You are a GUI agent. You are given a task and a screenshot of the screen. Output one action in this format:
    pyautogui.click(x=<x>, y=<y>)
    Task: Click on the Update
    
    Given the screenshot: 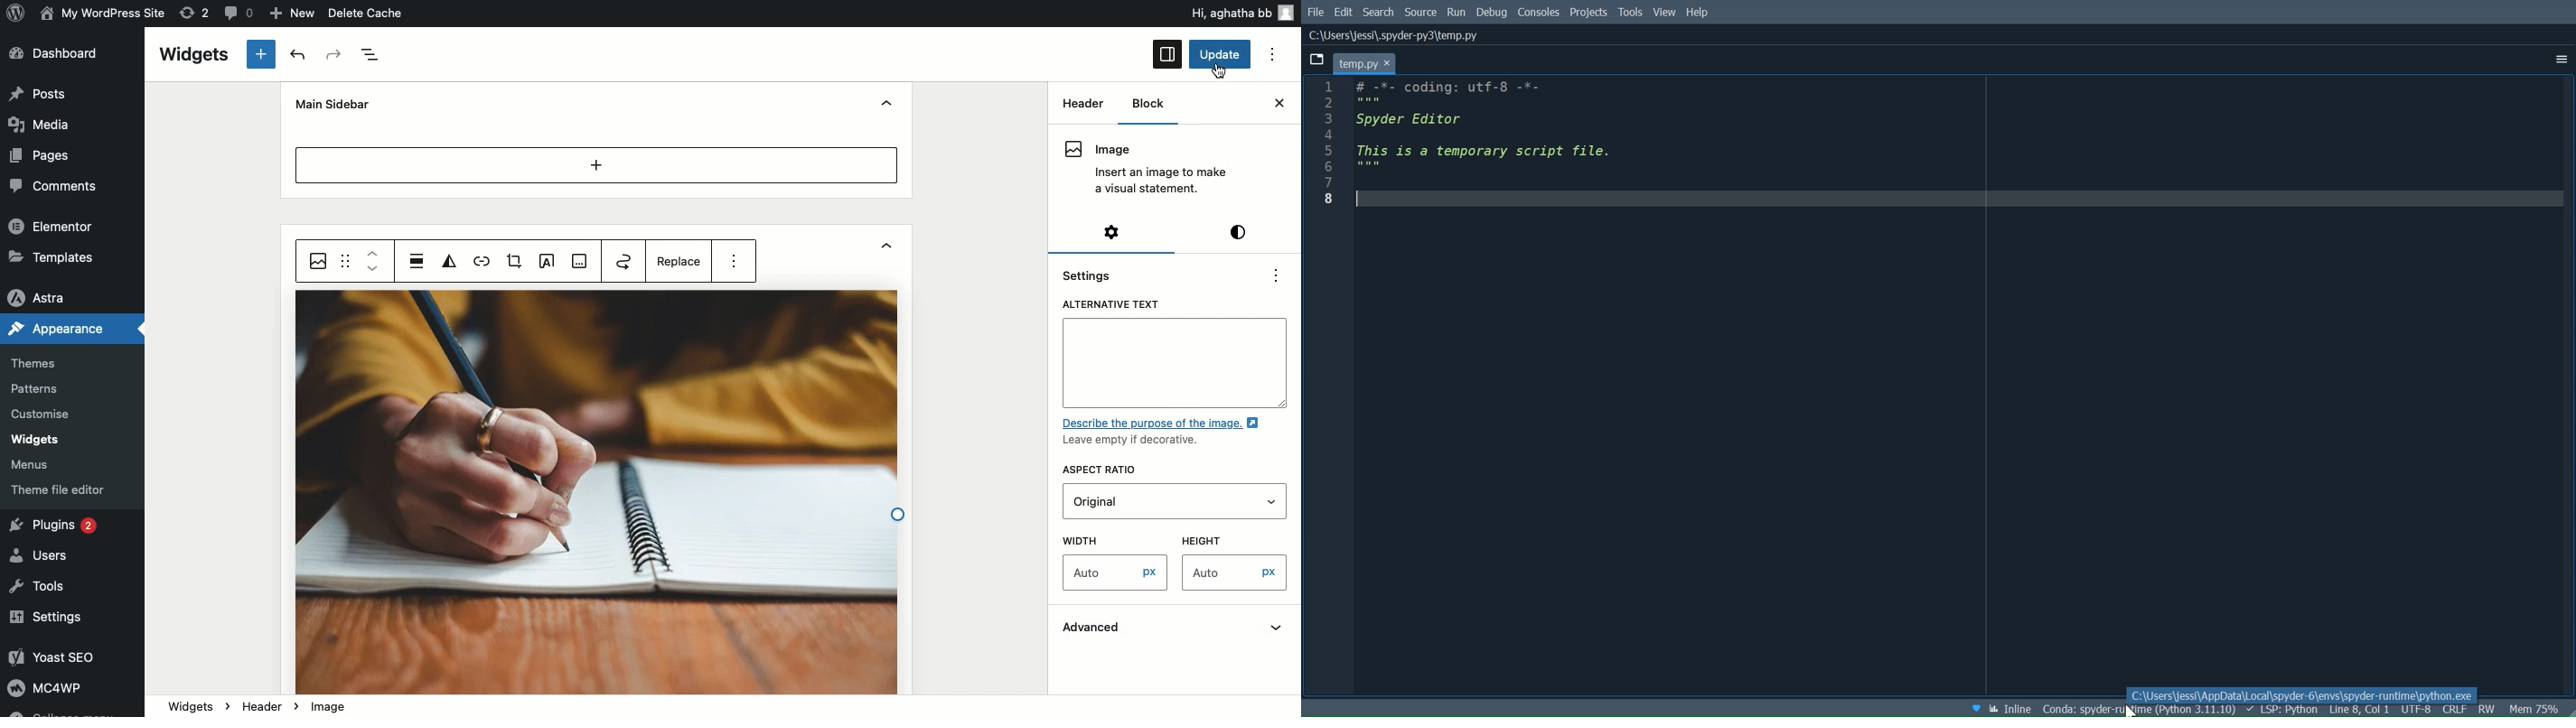 What is the action you would take?
    pyautogui.click(x=1222, y=54)
    